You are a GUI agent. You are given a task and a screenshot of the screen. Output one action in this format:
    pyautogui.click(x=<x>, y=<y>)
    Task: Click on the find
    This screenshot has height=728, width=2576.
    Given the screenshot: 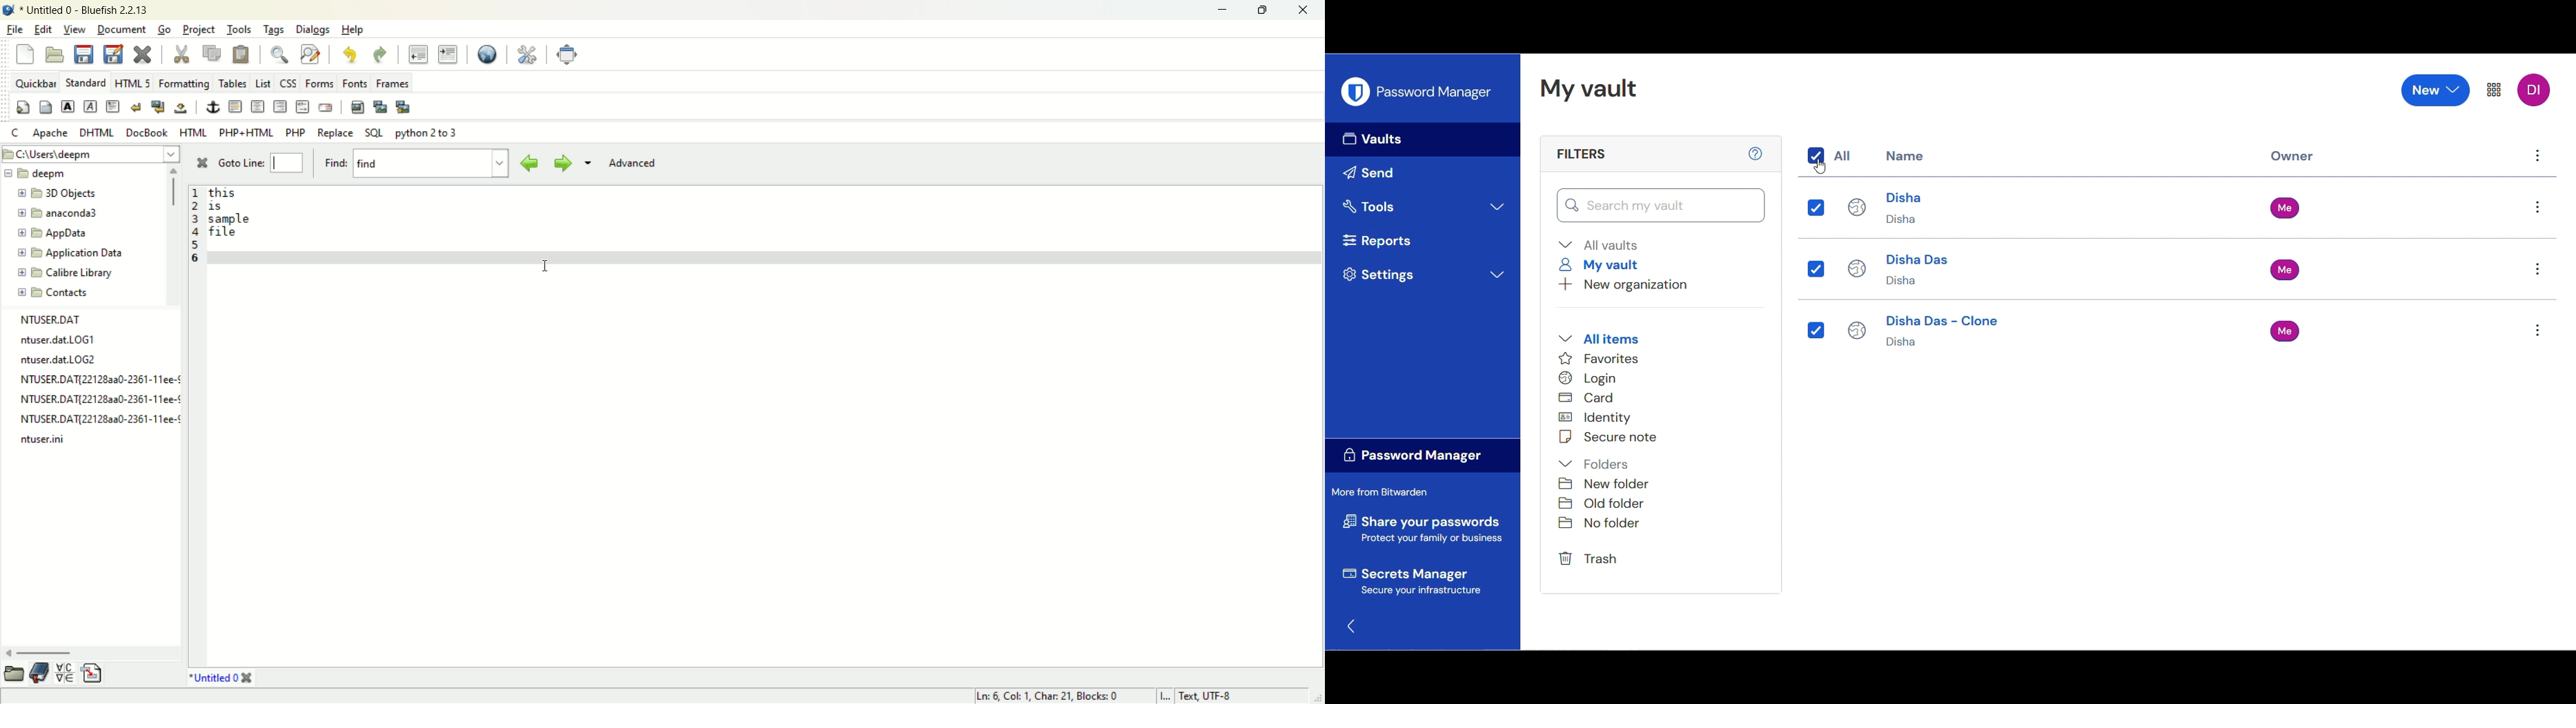 What is the action you would take?
    pyautogui.click(x=417, y=165)
    